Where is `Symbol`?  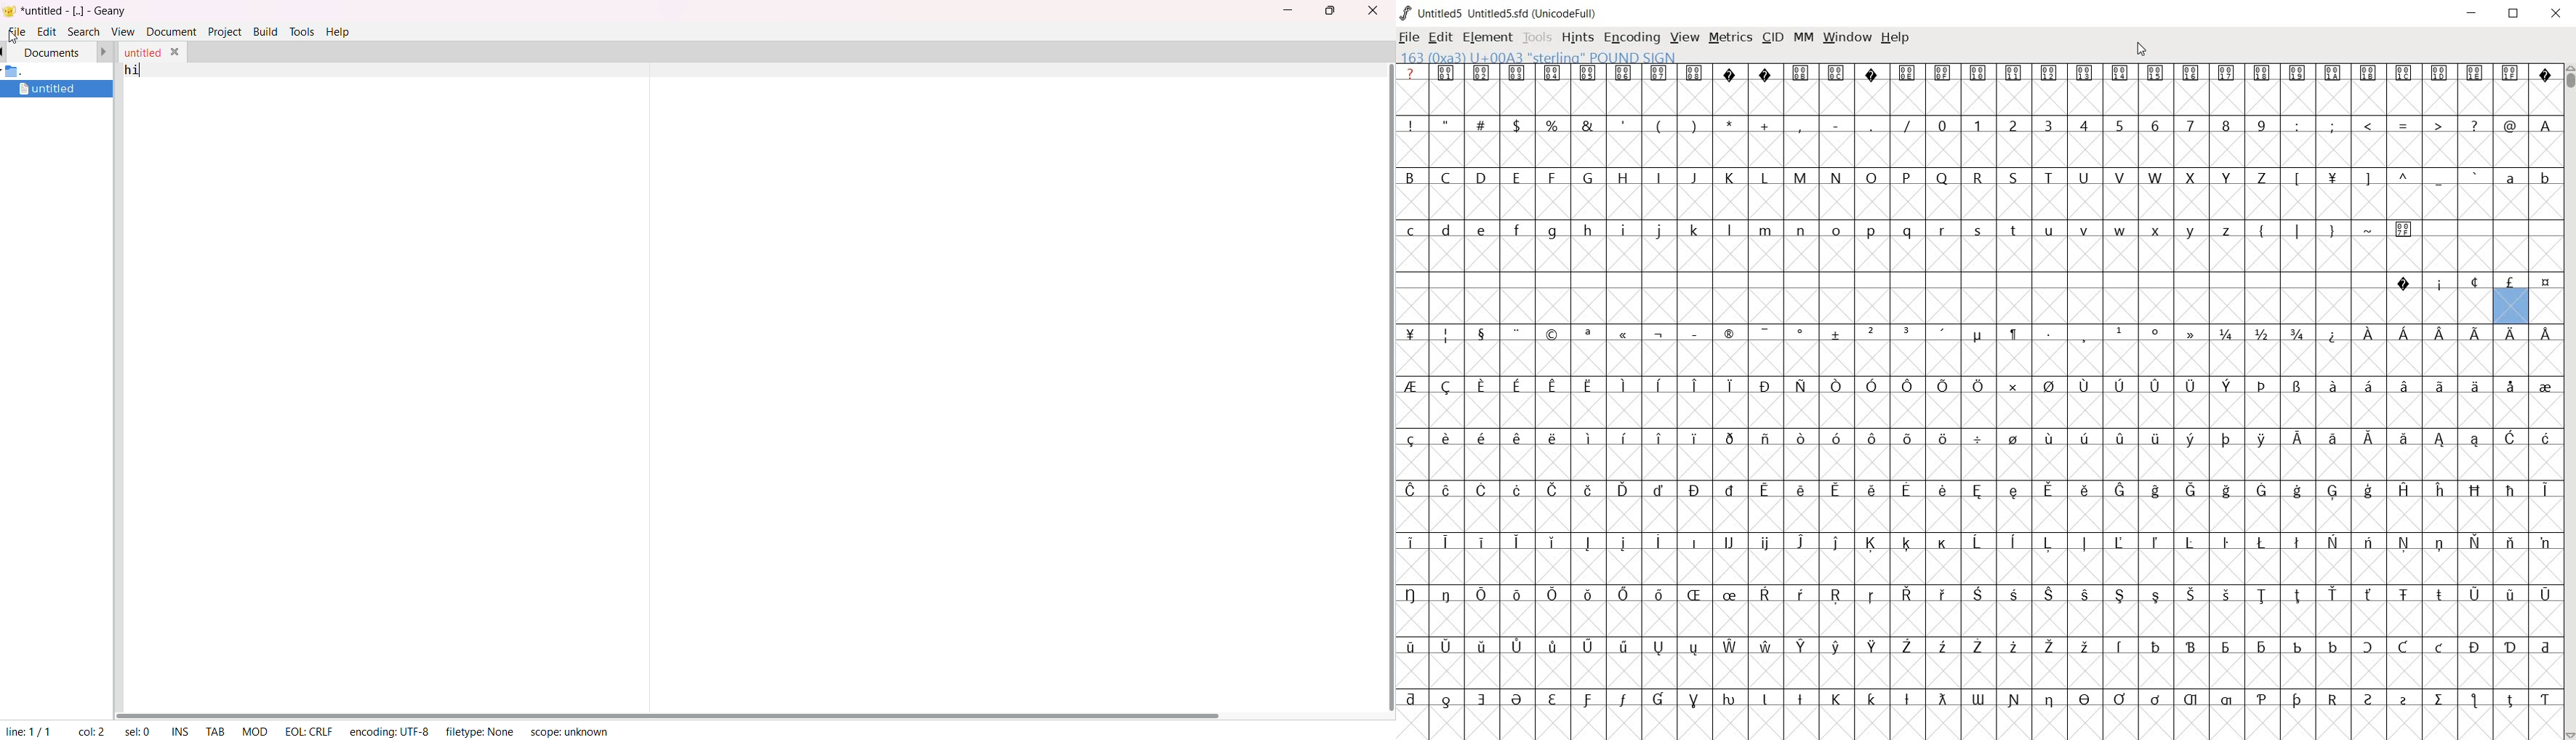 Symbol is located at coordinates (1801, 334).